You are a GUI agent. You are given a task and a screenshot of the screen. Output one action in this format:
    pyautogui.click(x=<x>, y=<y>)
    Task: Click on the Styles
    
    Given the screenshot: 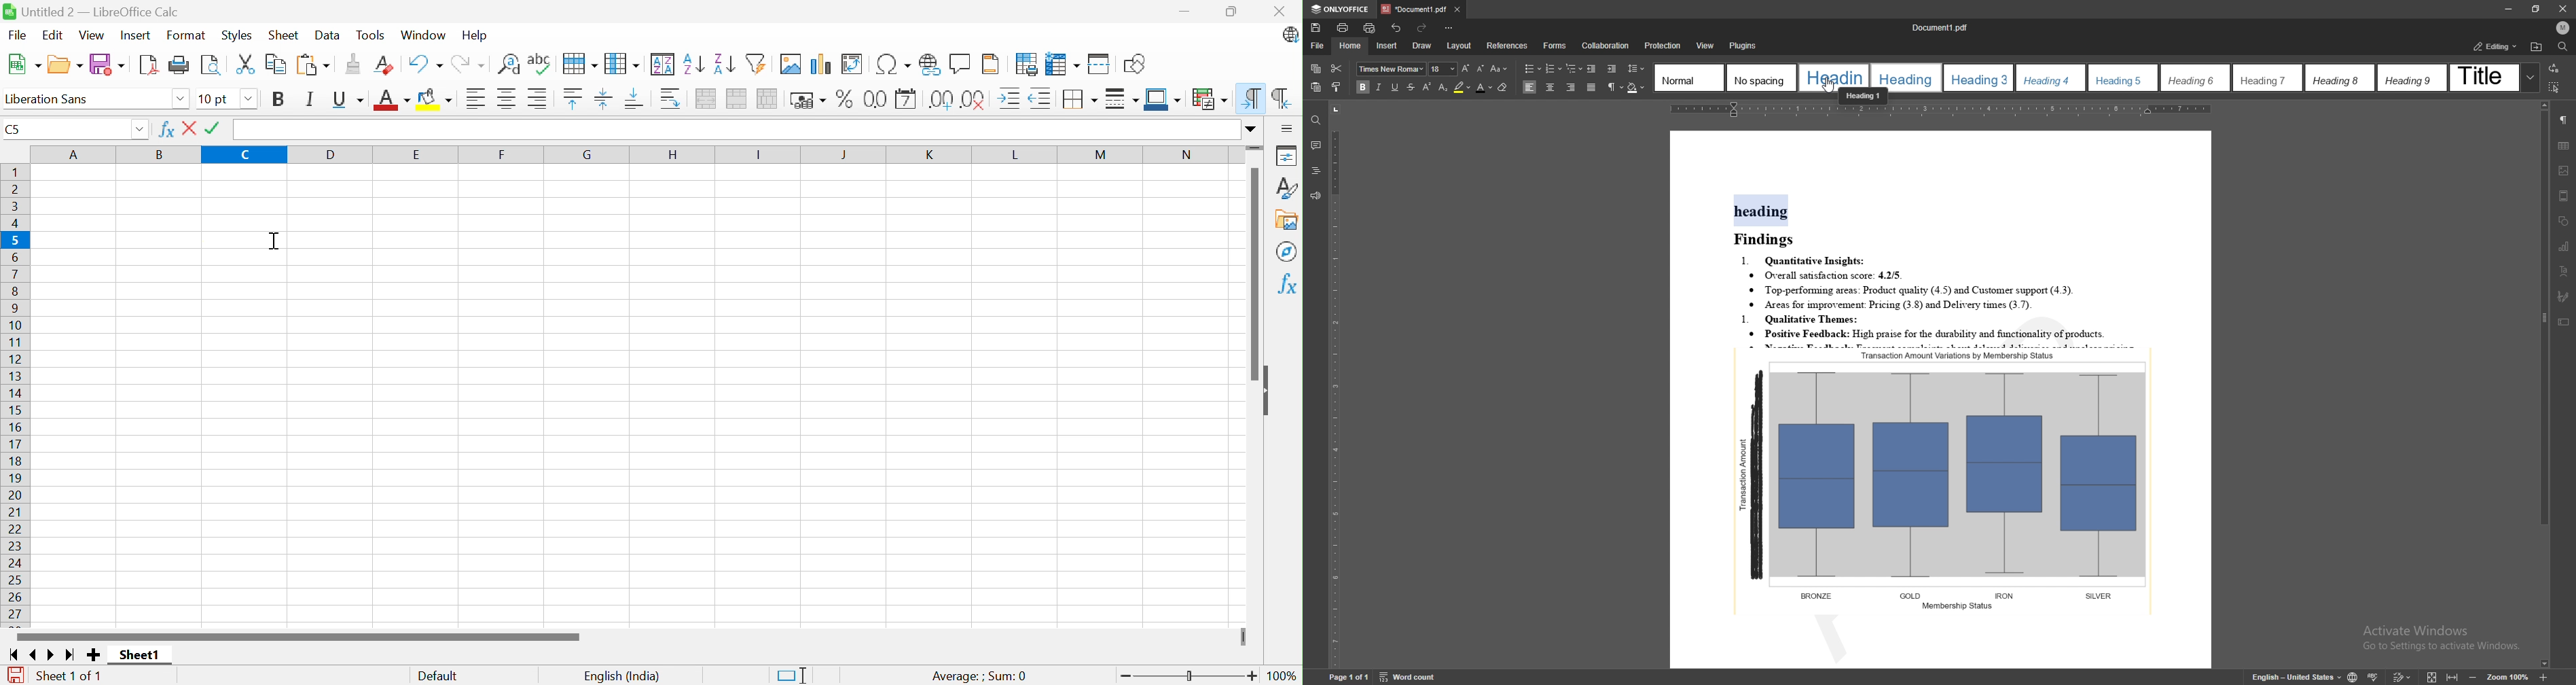 What is the action you would take?
    pyautogui.click(x=1286, y=188)
    